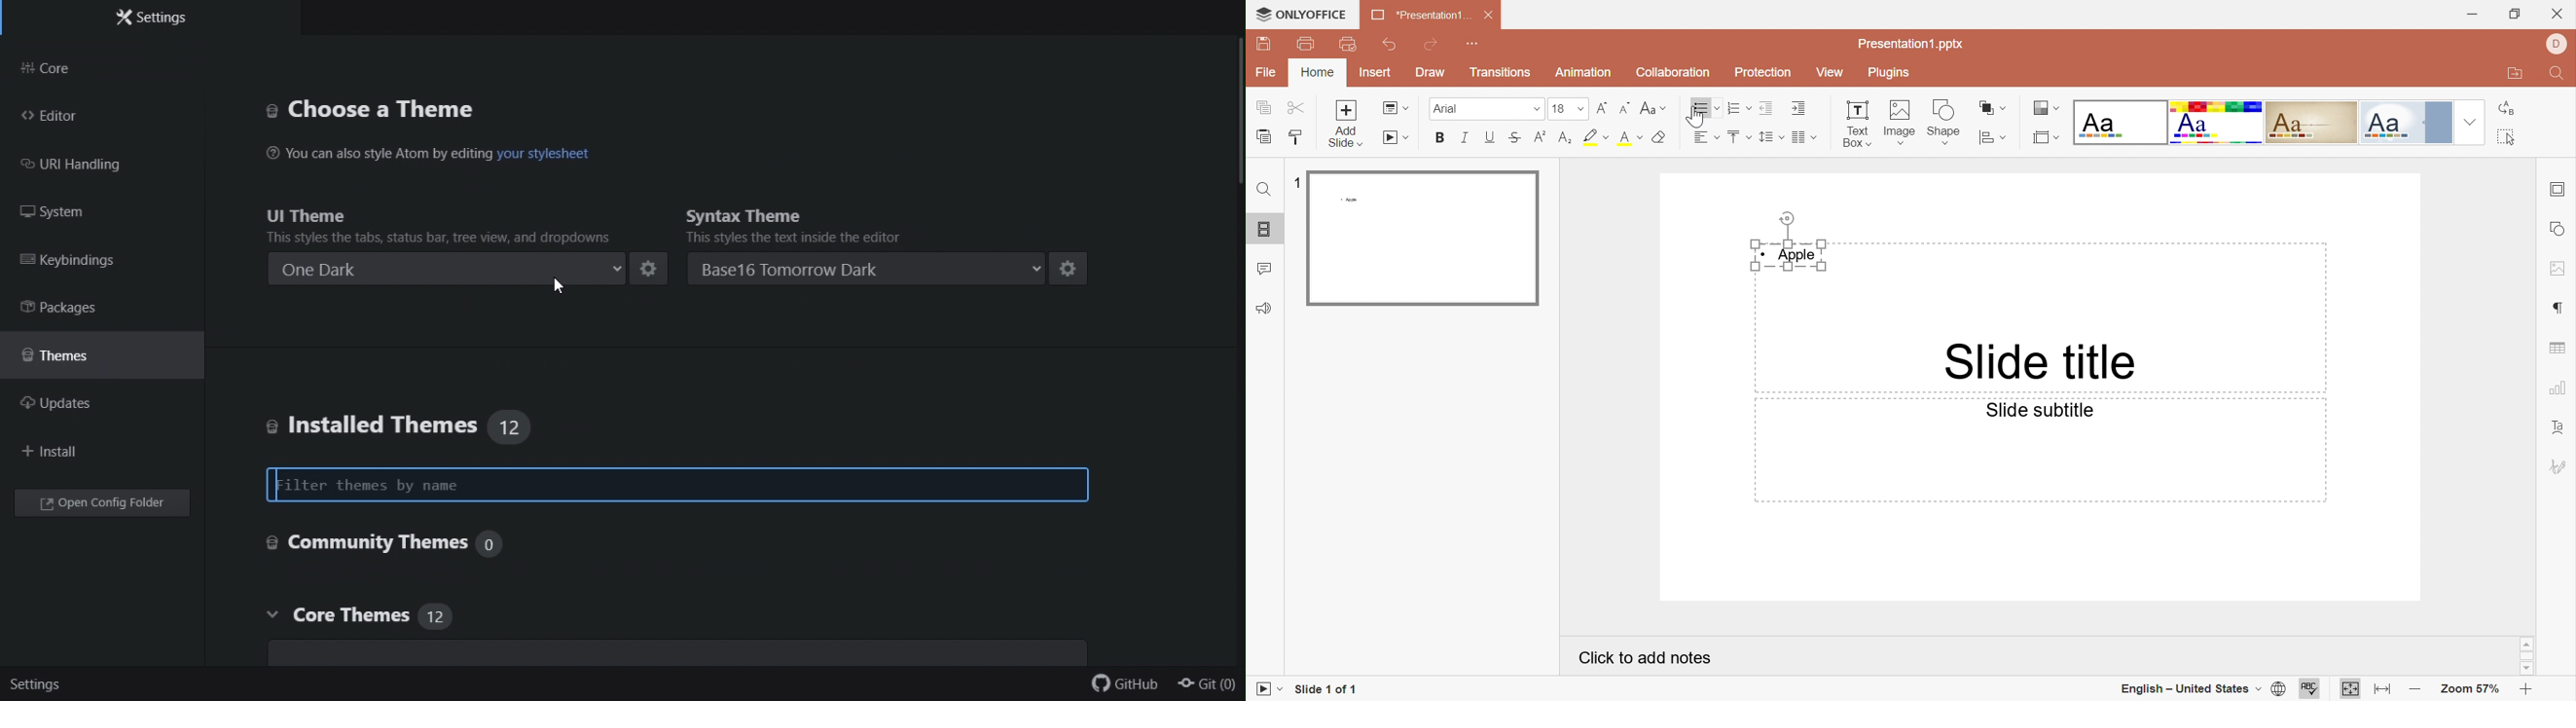  Describe the element at coordinates (1348, 46) in the screenshot. I see `Quick Print` at that location.